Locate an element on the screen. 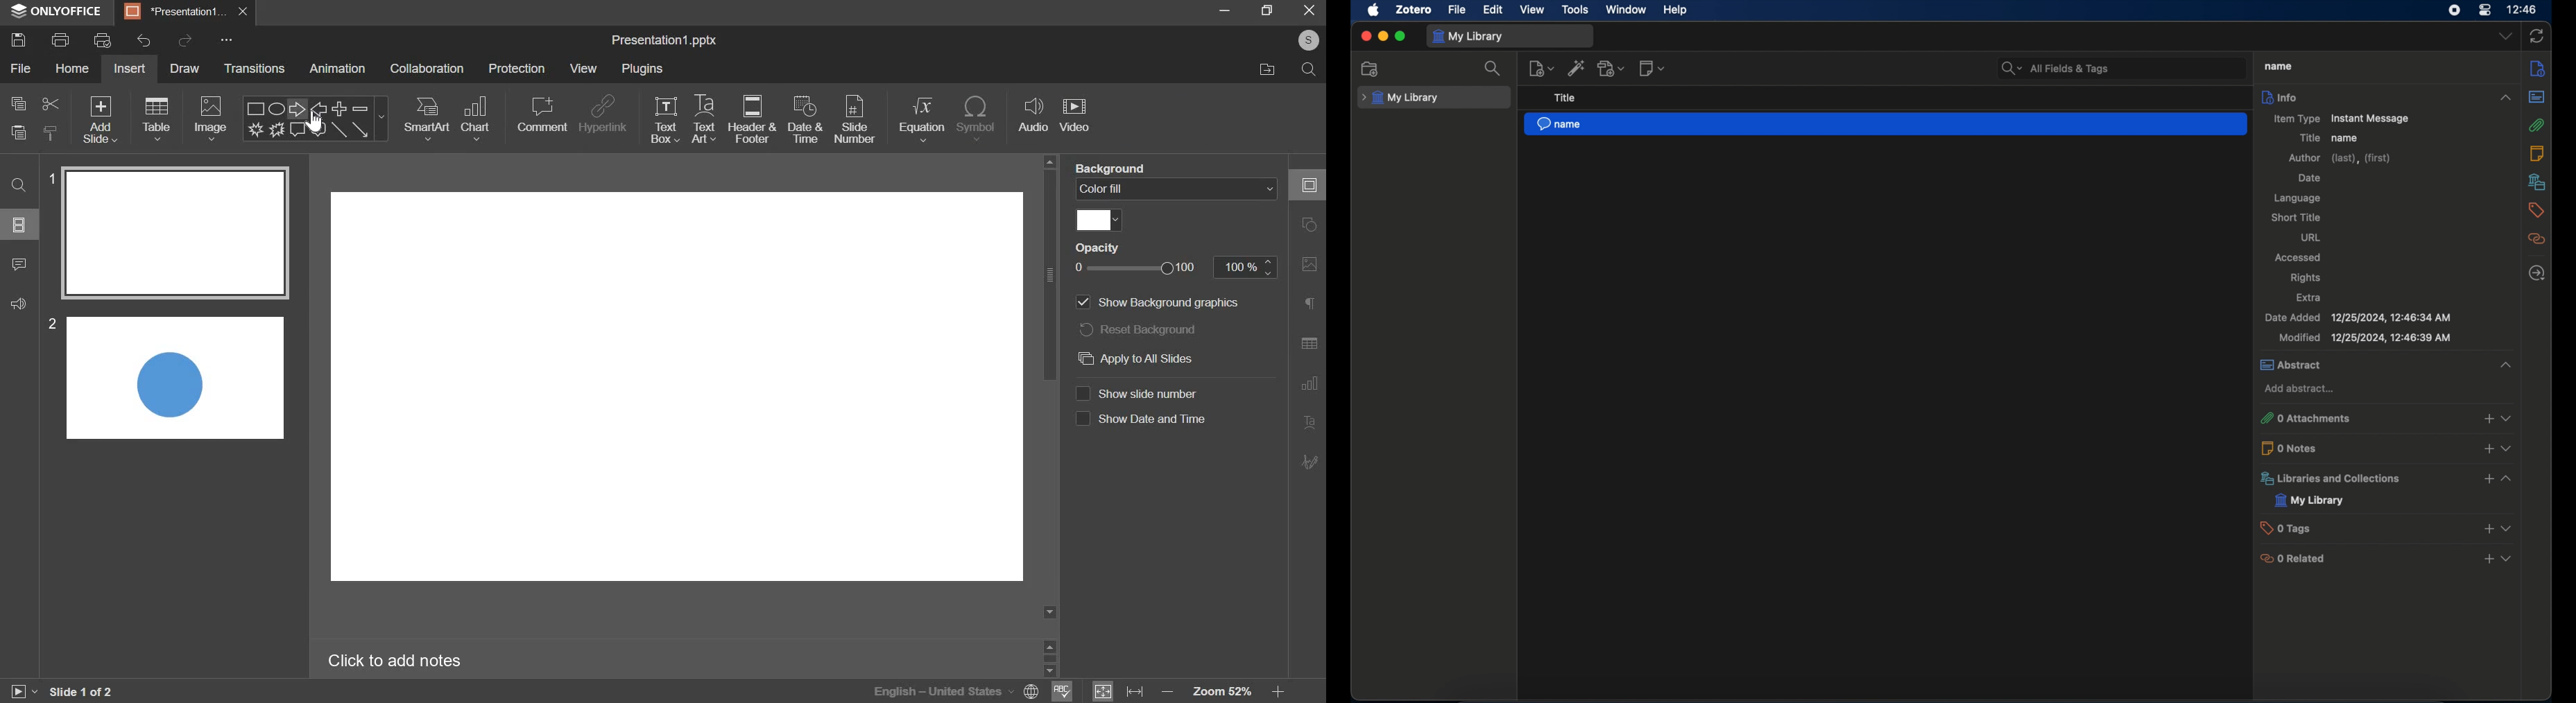 This screenshot has height=728, width=2576. cut is located at coordinates (51, 103).